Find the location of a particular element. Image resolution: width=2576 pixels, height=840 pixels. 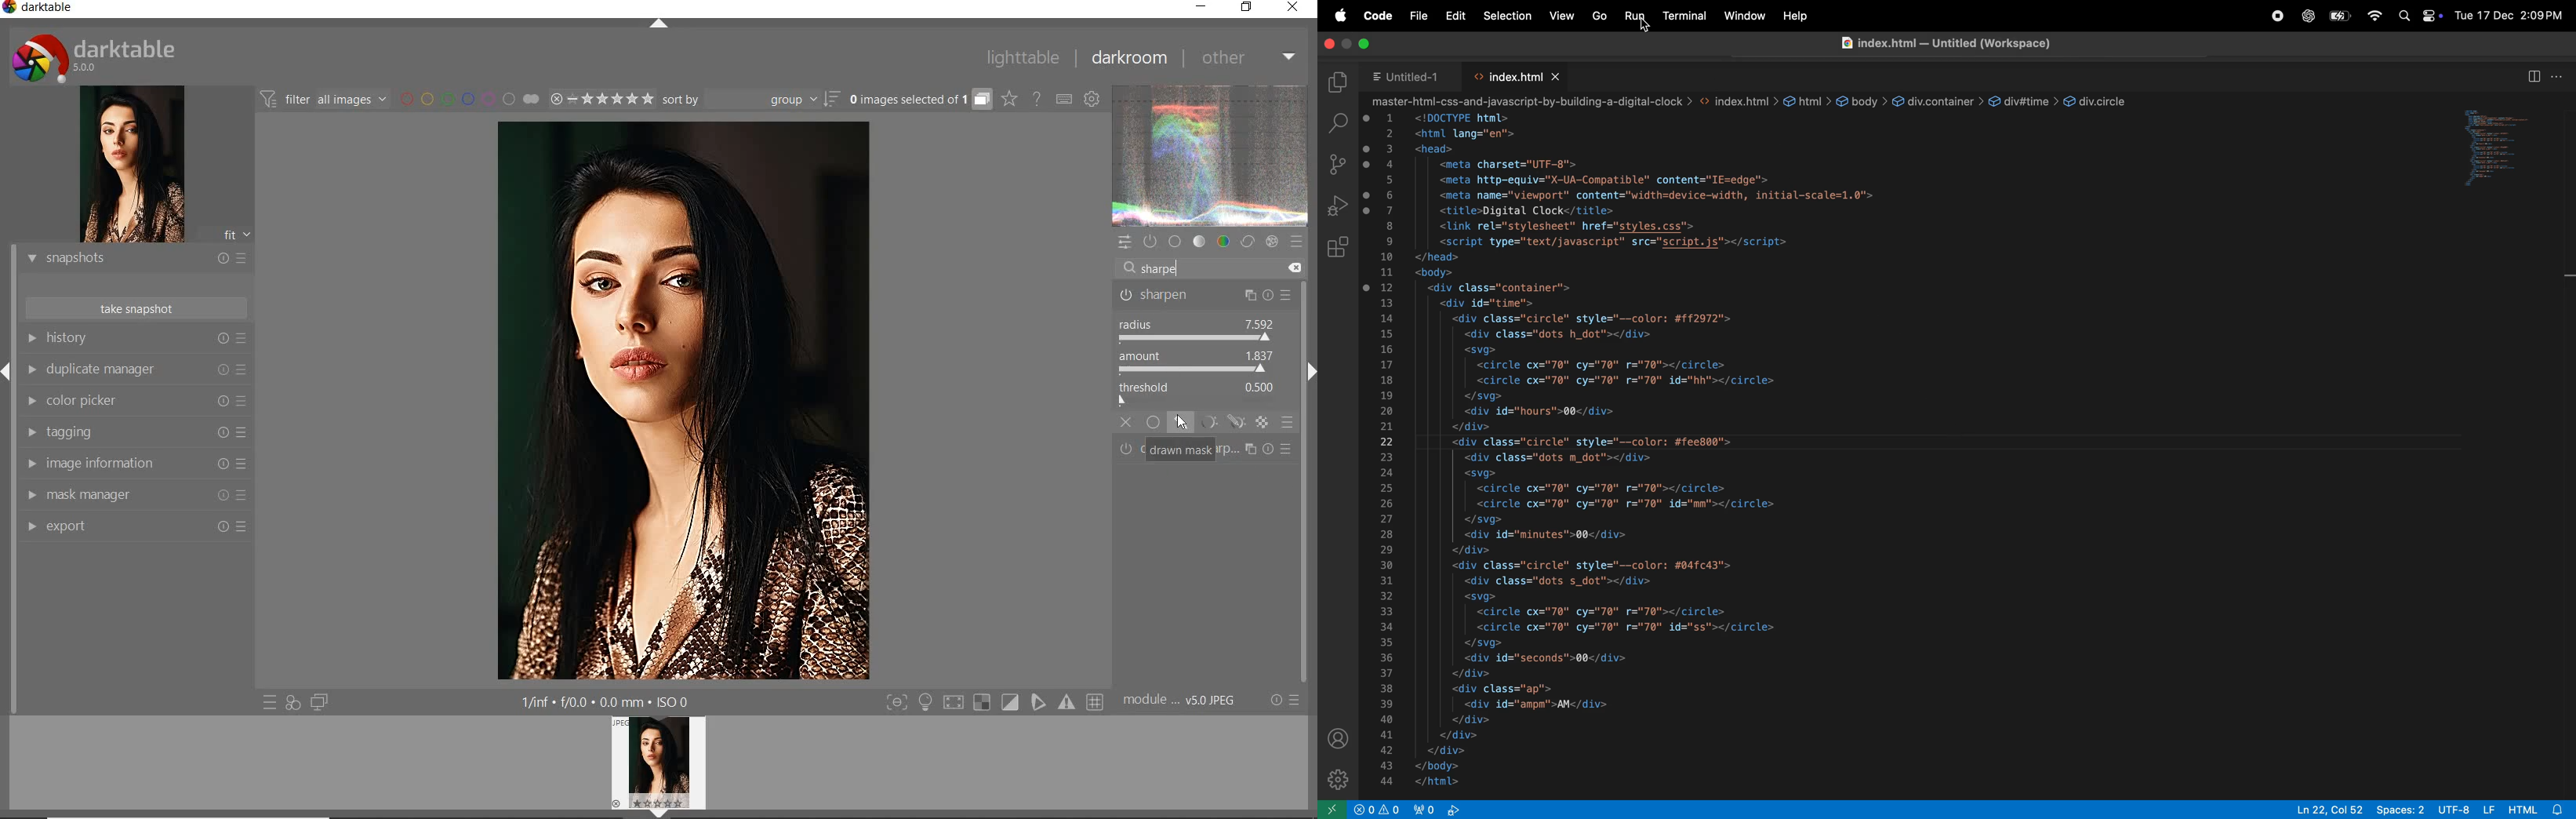

quick access panel is located at coordinates (1123, 242).